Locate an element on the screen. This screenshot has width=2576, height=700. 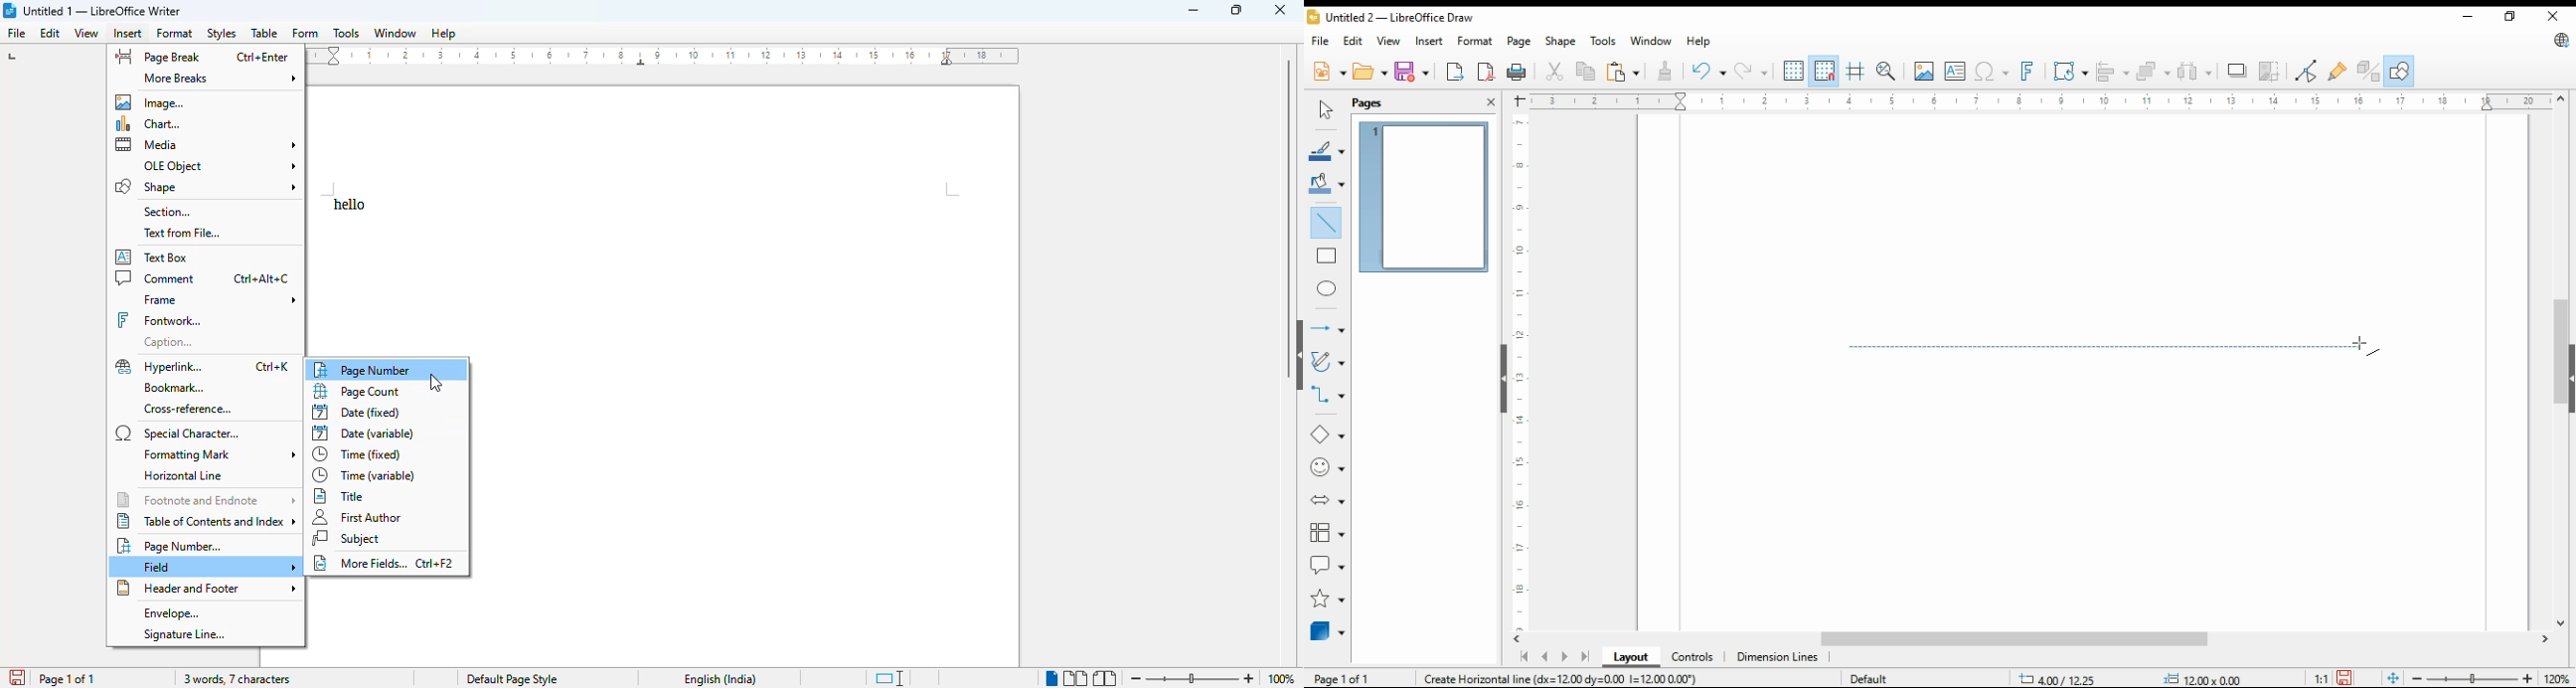
help is located at coordinates (445, 33).